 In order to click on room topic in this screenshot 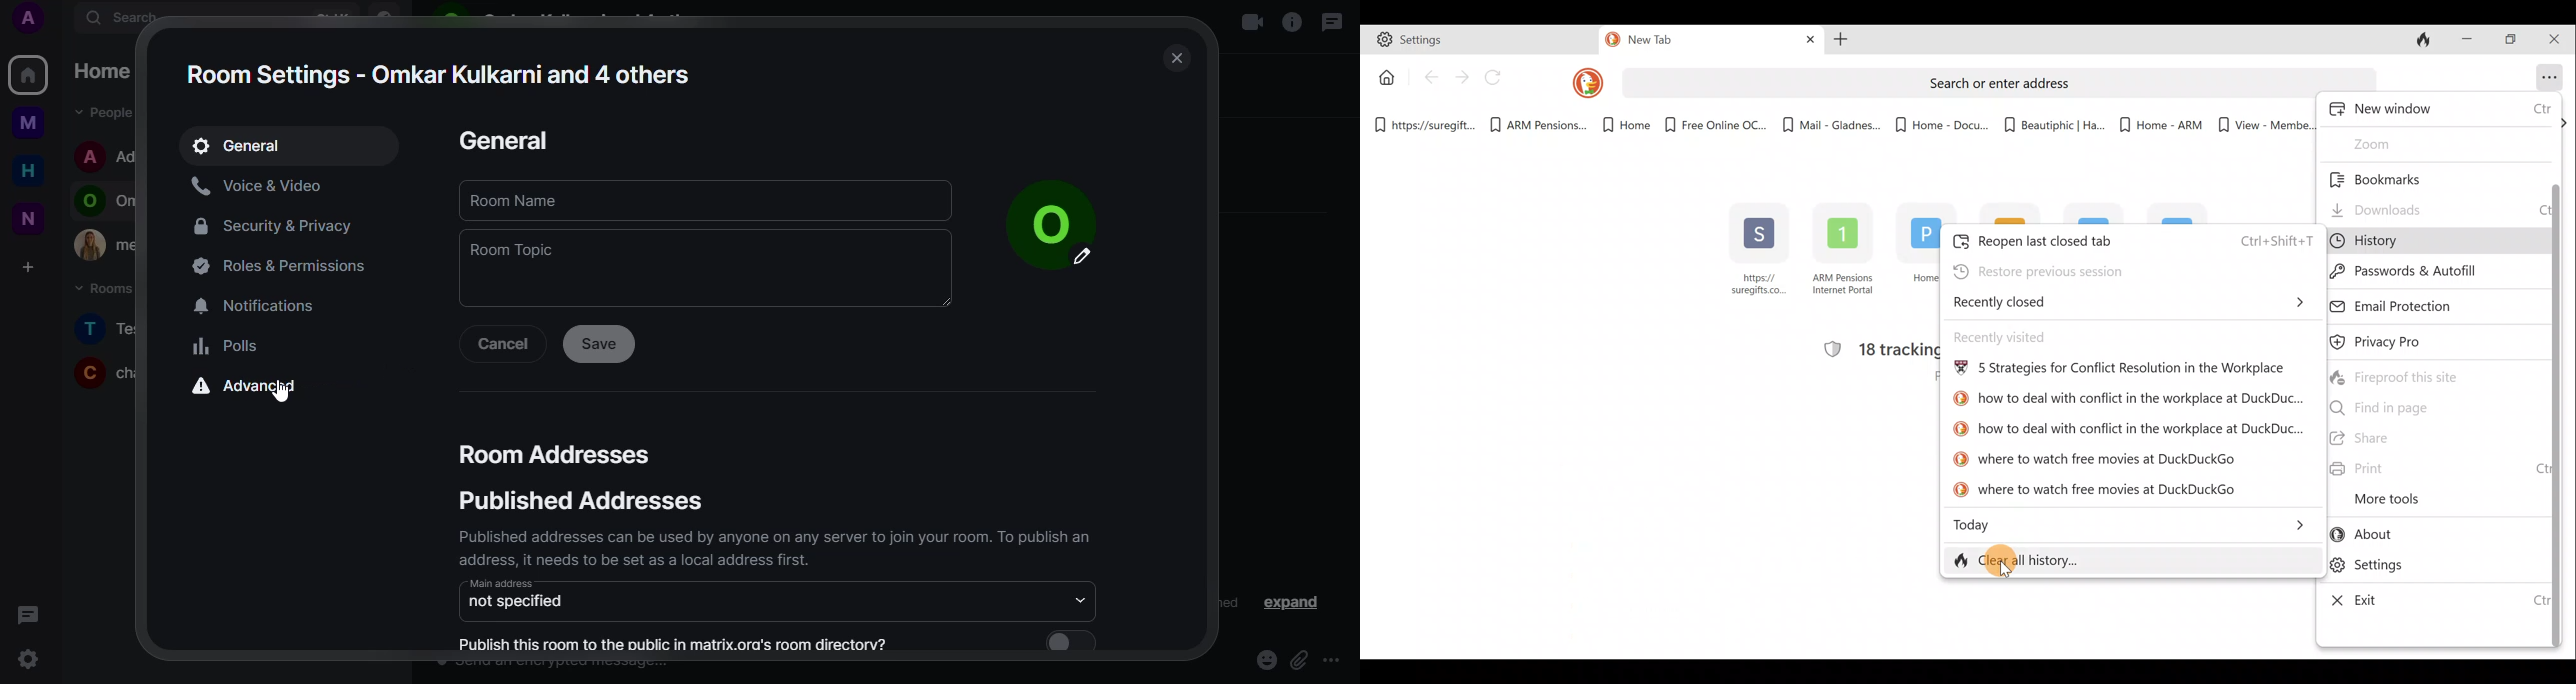, I will do `click(545, 253)`.